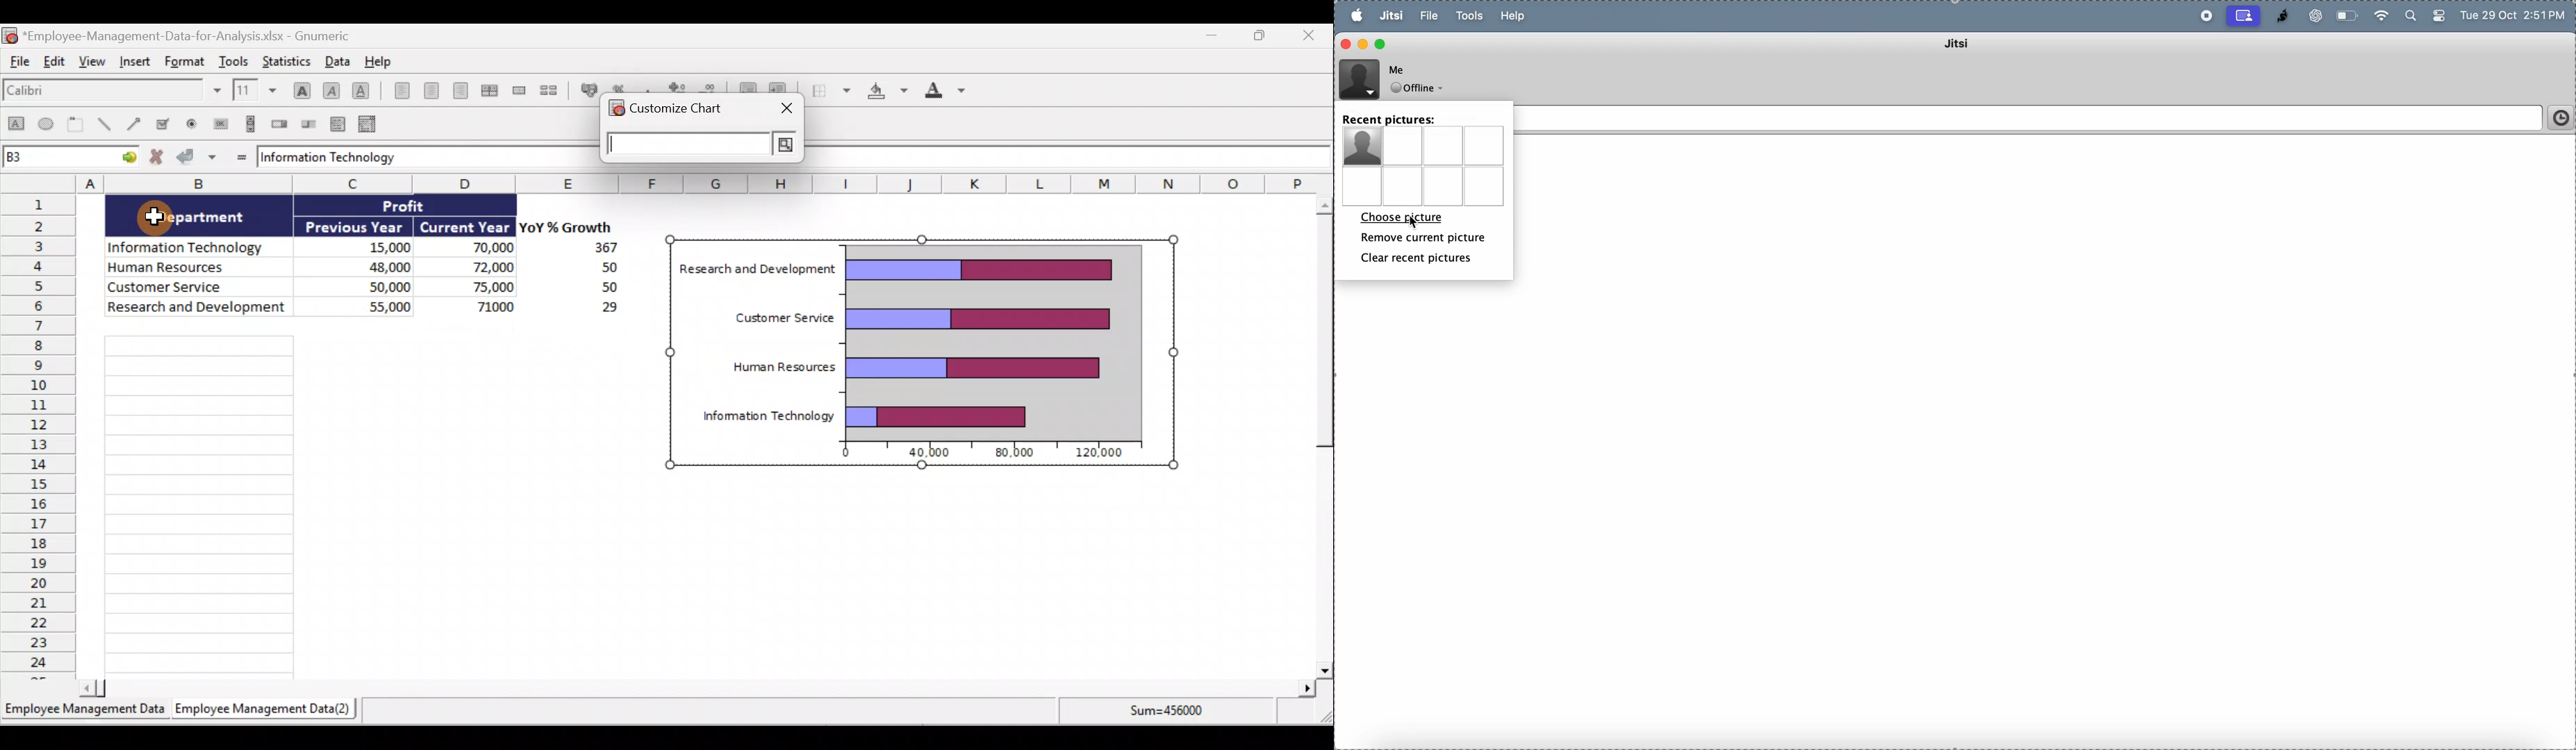 Image resolution: width=2576 pixels, height=756 pixels. What do you see at coordinates (169, 124) in the screenshot?
I see `Create a checkbox` at bounding box center [169, 124].